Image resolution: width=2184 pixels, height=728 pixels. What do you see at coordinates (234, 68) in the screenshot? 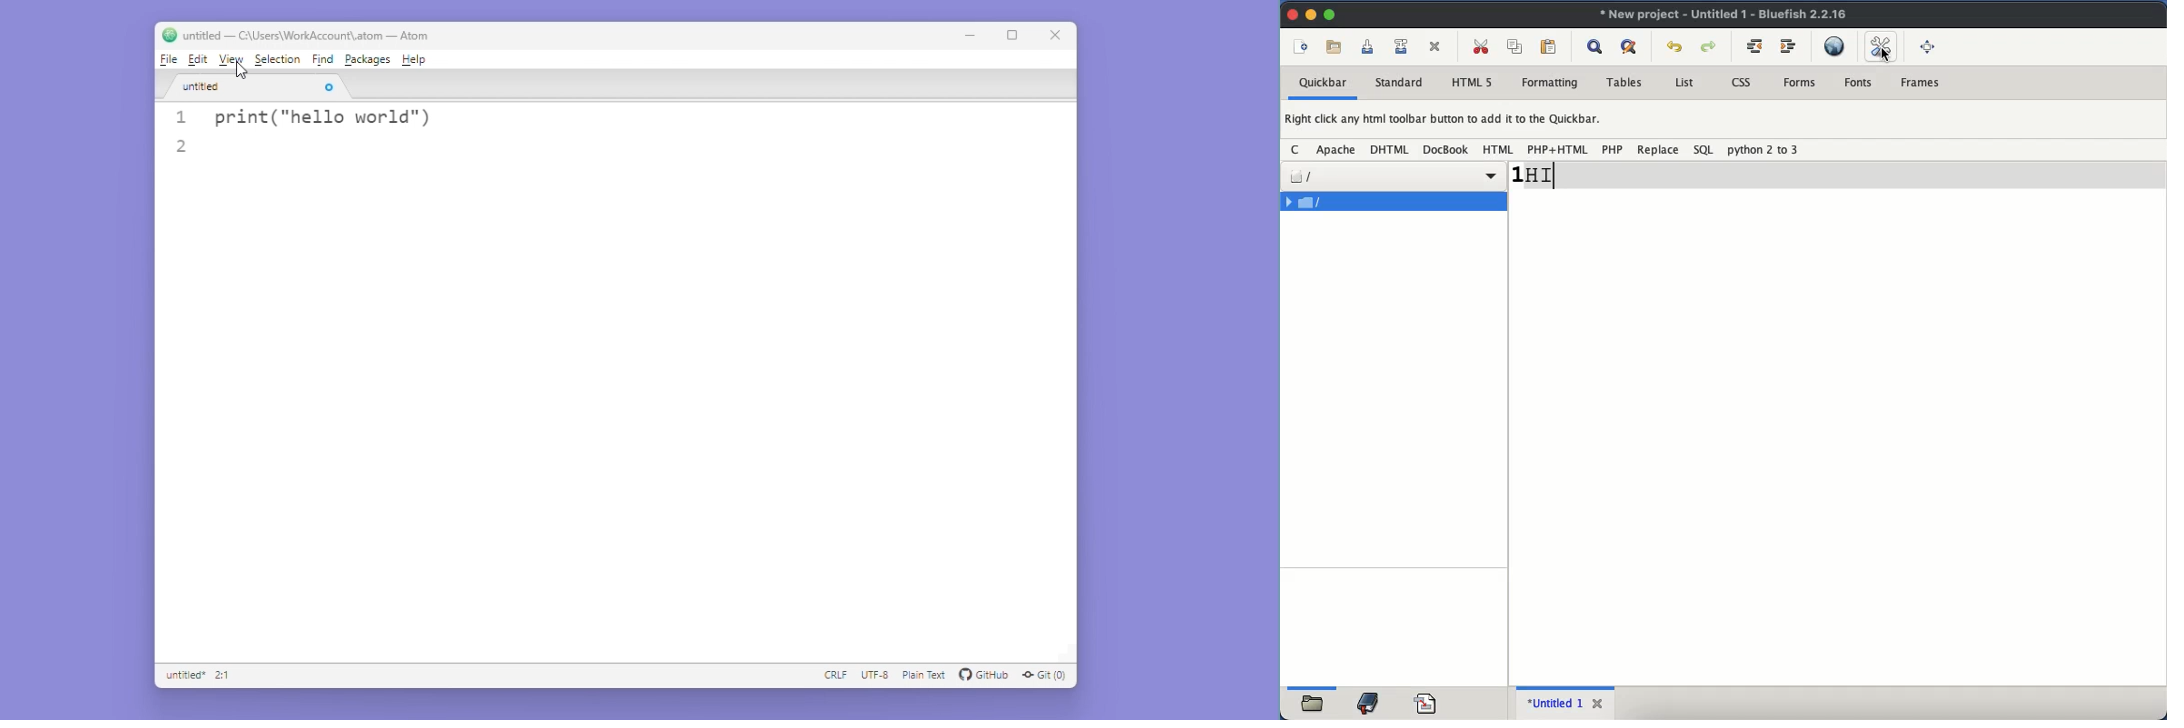
I see `cursor` at bounding box center [234, 68].